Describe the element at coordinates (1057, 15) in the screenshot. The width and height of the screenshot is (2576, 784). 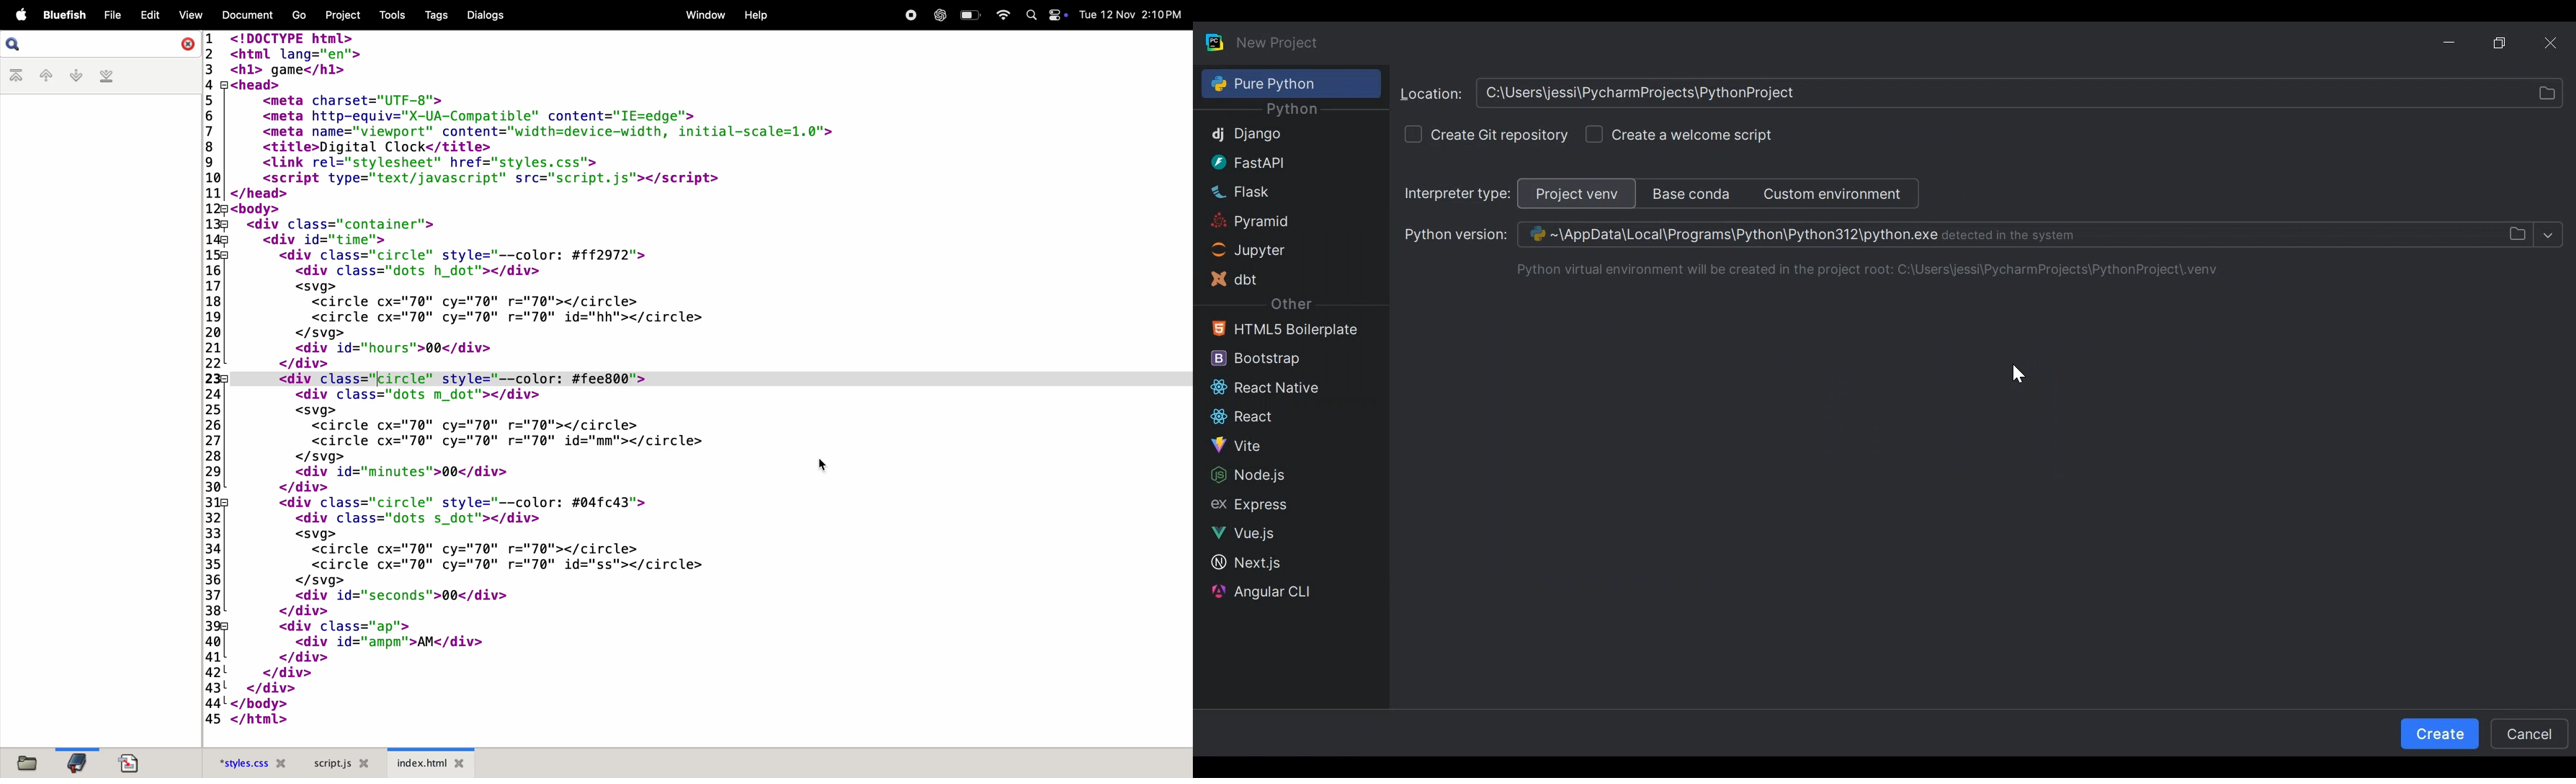
I see `Toggle` at that location.